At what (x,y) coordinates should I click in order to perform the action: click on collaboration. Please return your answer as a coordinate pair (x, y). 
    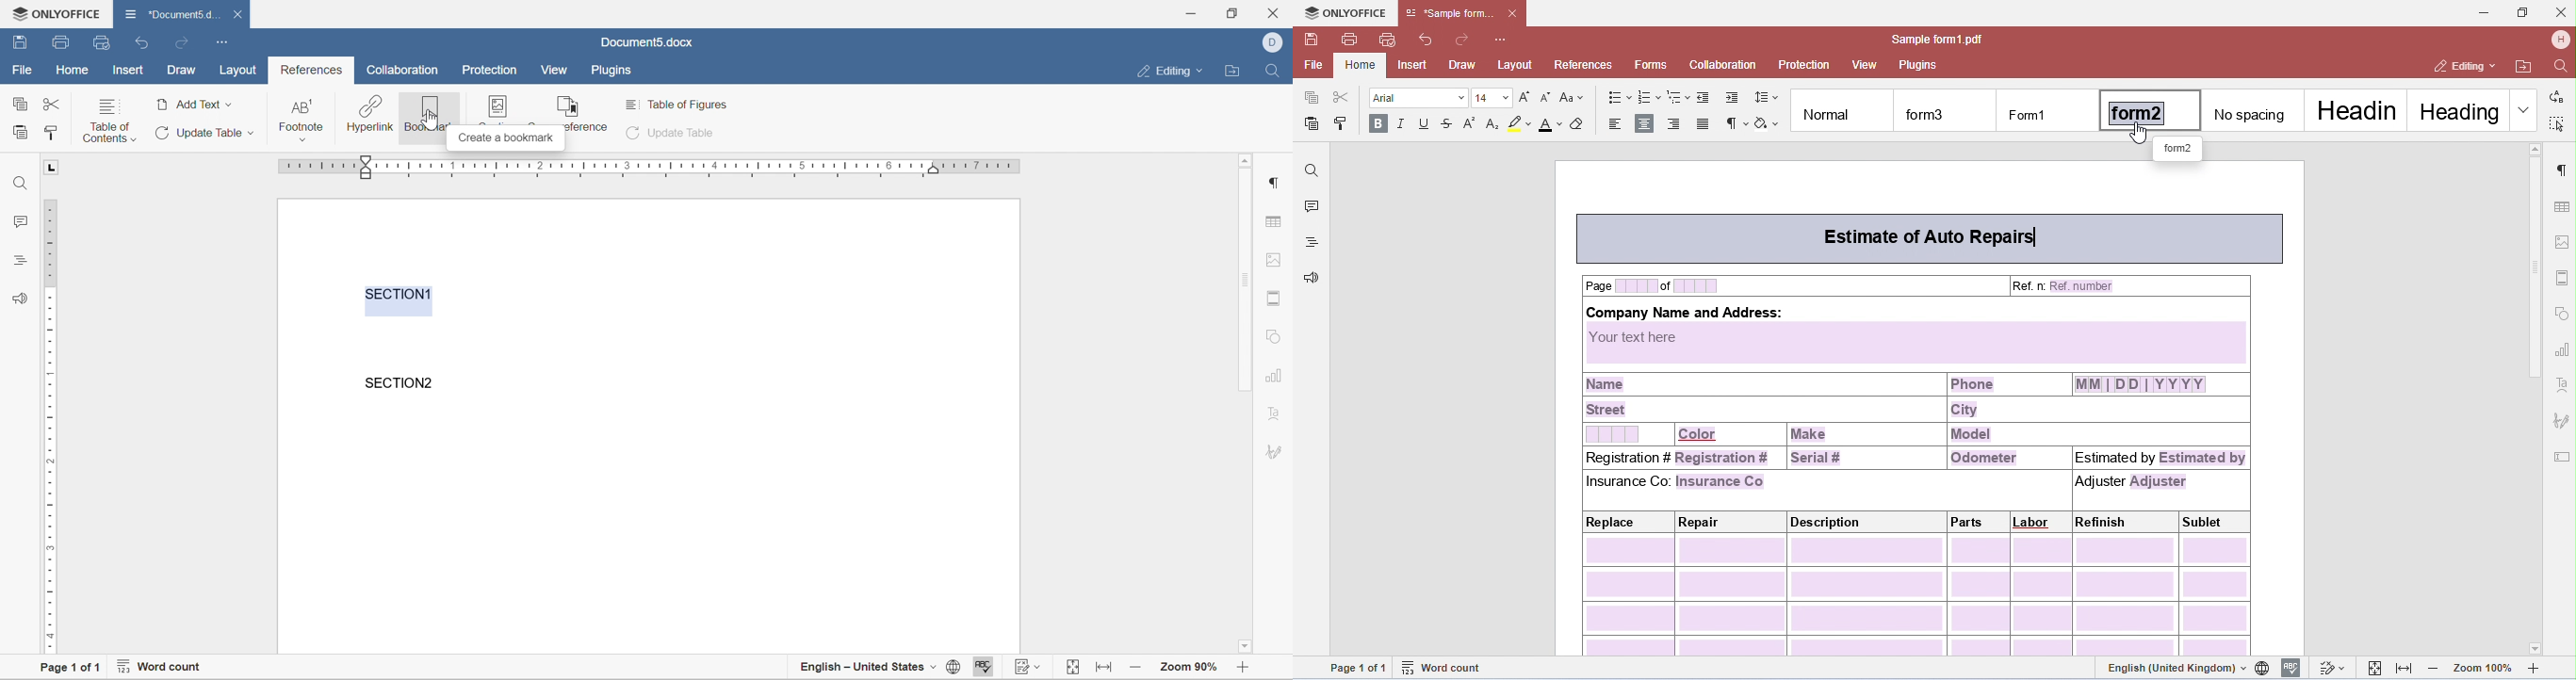
    Looking at the image, I should click on (405, 70).